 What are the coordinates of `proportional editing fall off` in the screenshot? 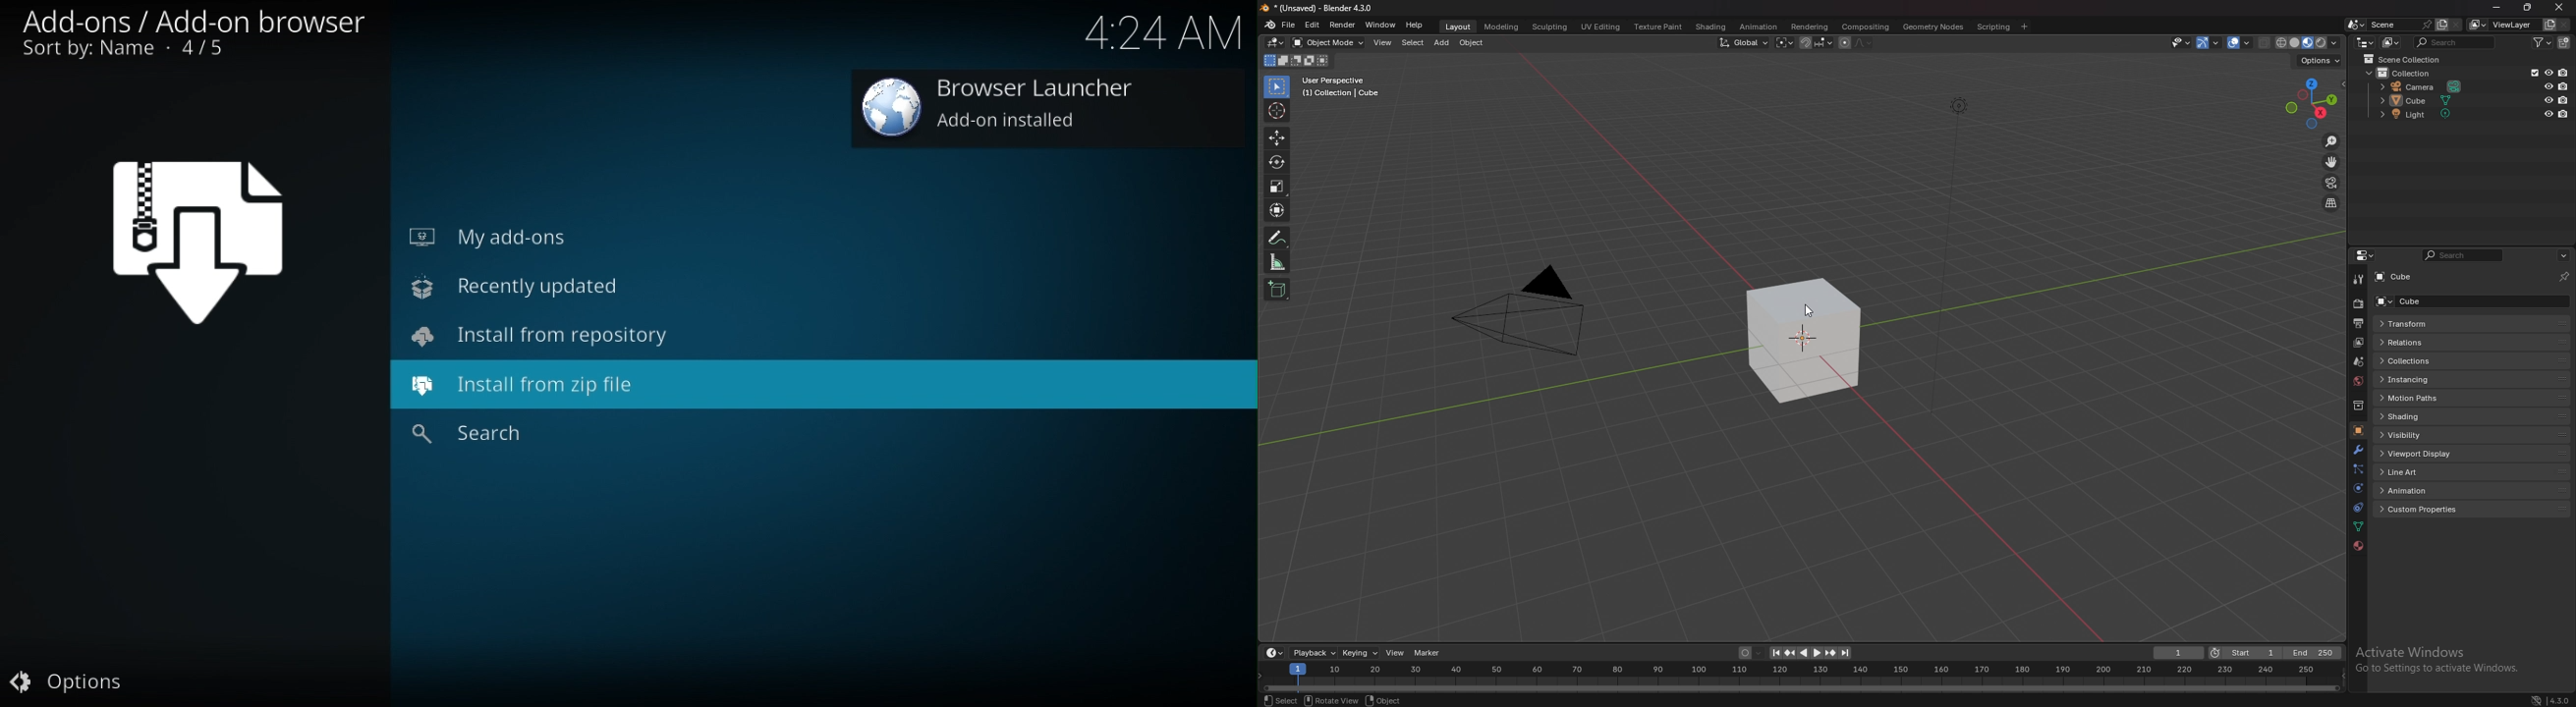 It's located at (1863, 43).